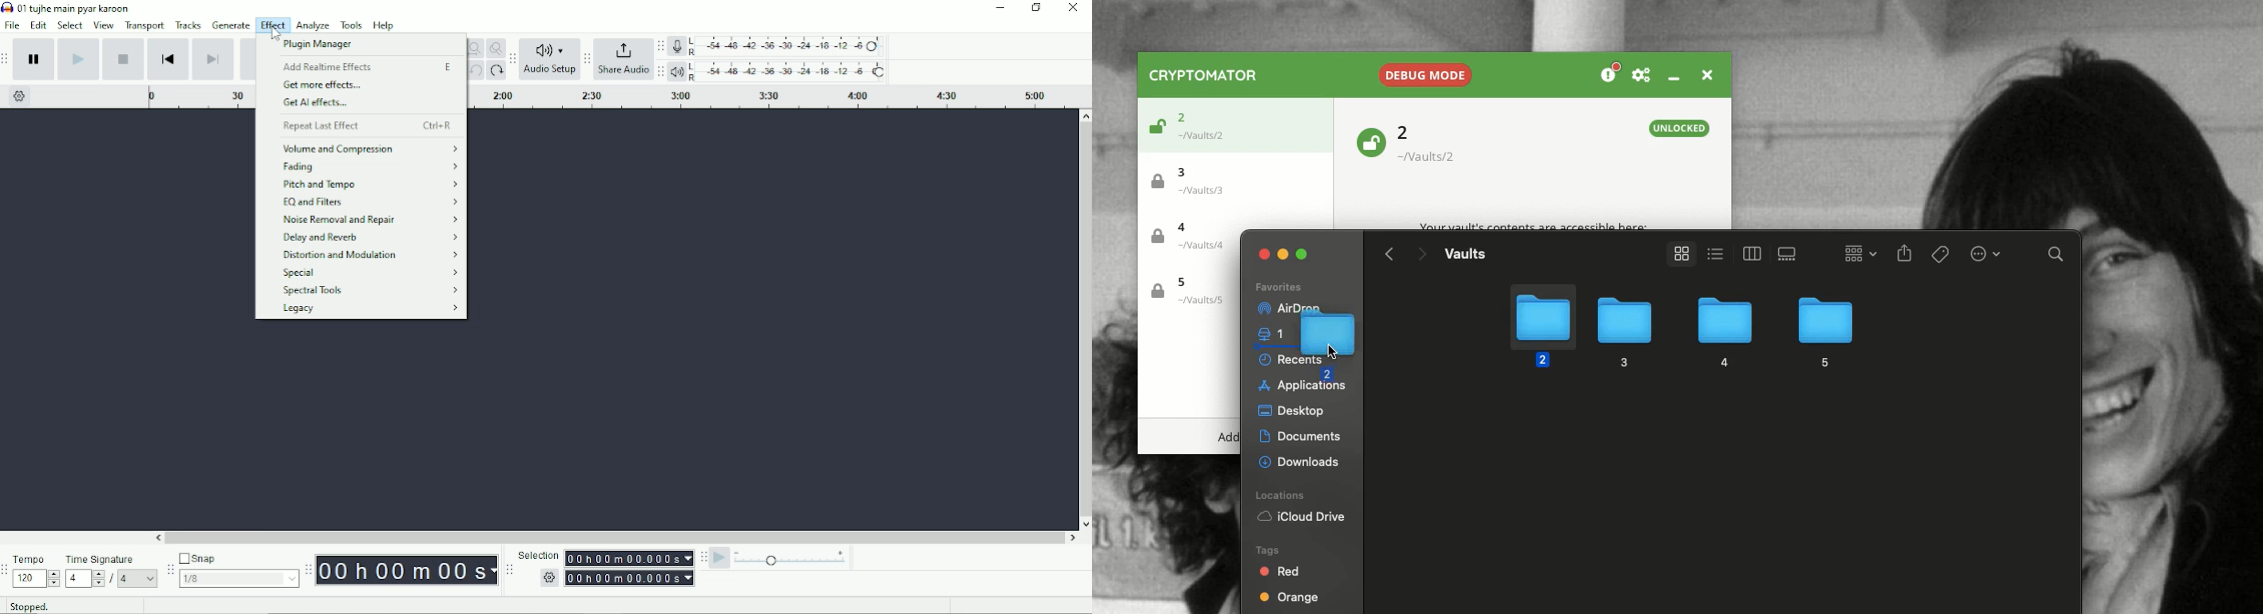 Image resolution: width=2268 pixels, height=616 pixels. Describe the element at coordinates (371, 202) in the screenshot. I see `EQ and Filters` at that location.